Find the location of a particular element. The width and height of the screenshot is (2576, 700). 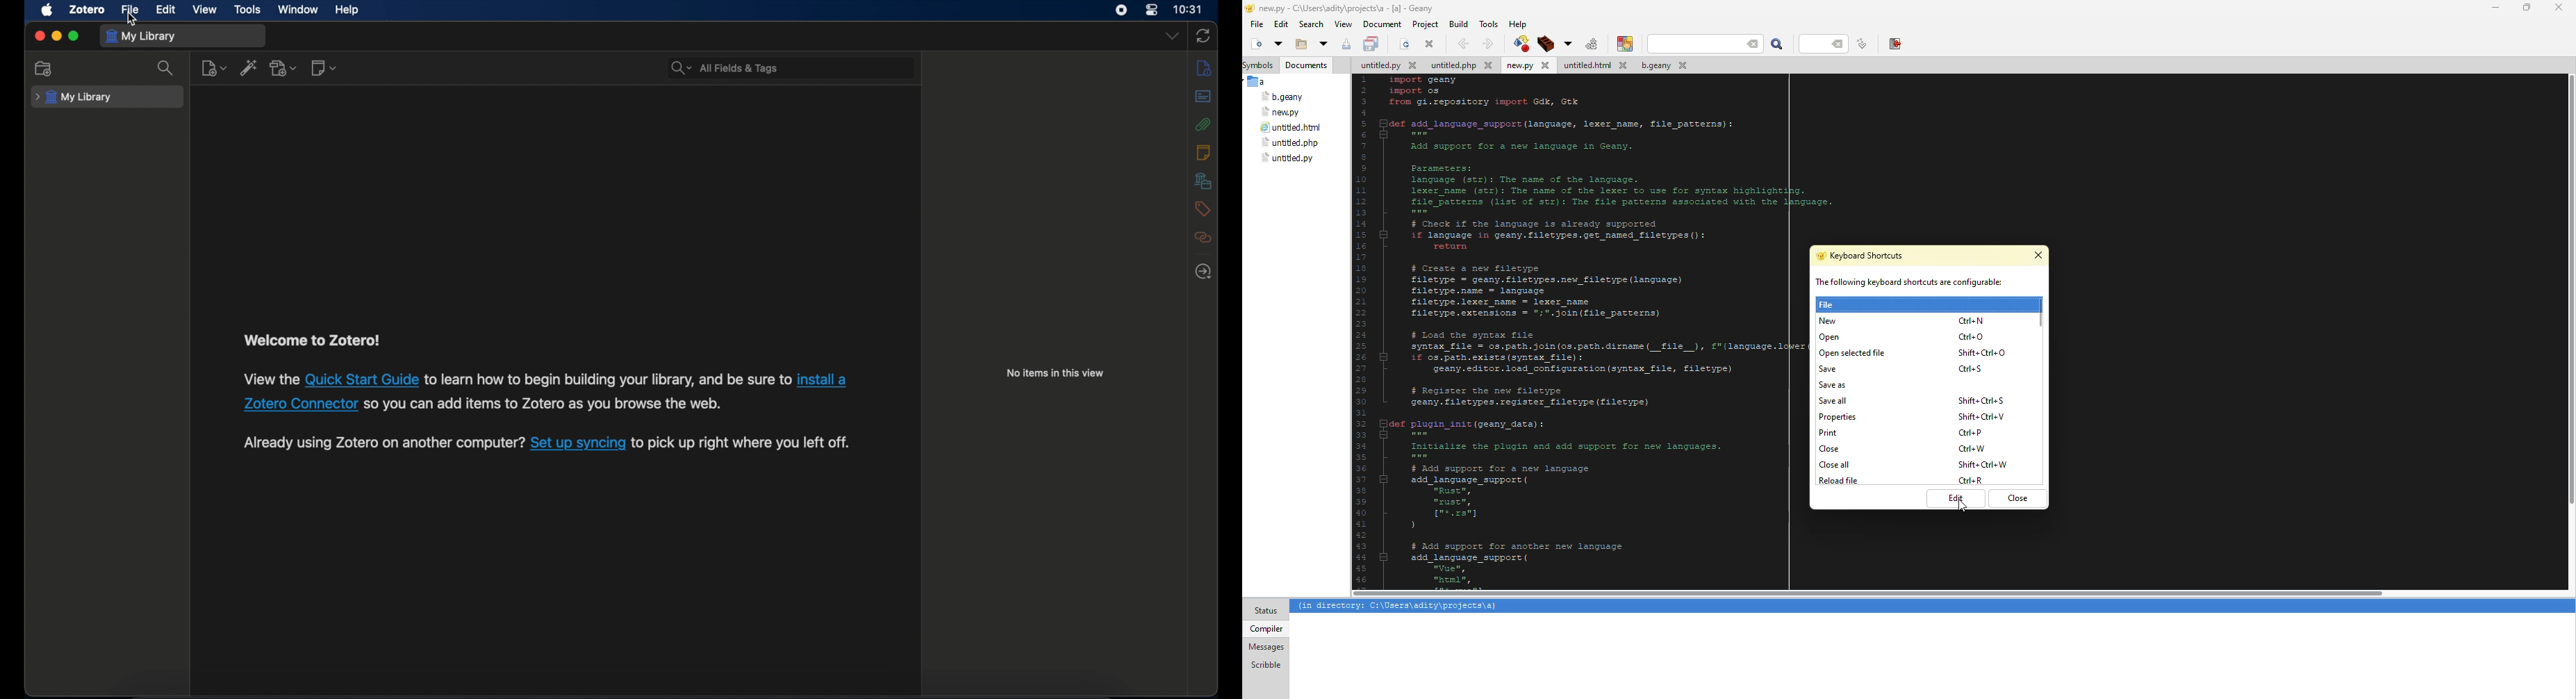

properties is located at coordinates (1840, 417).